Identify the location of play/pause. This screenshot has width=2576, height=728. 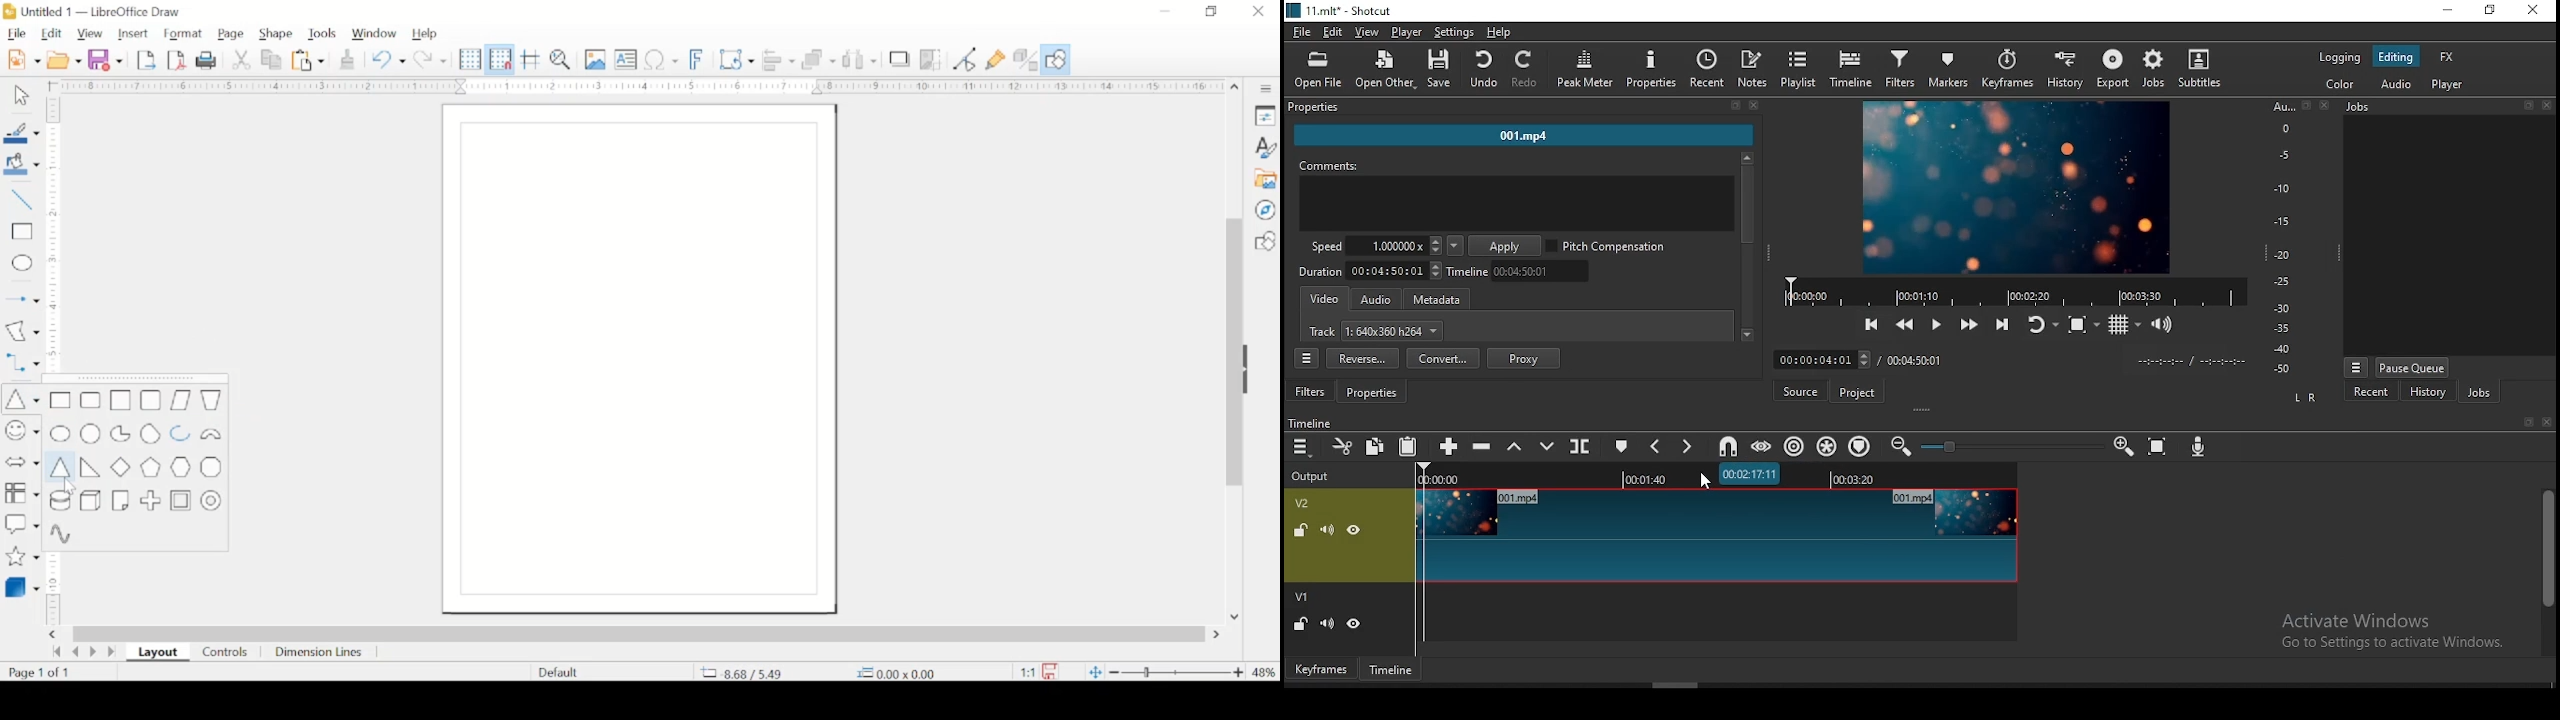
(1939, 322).